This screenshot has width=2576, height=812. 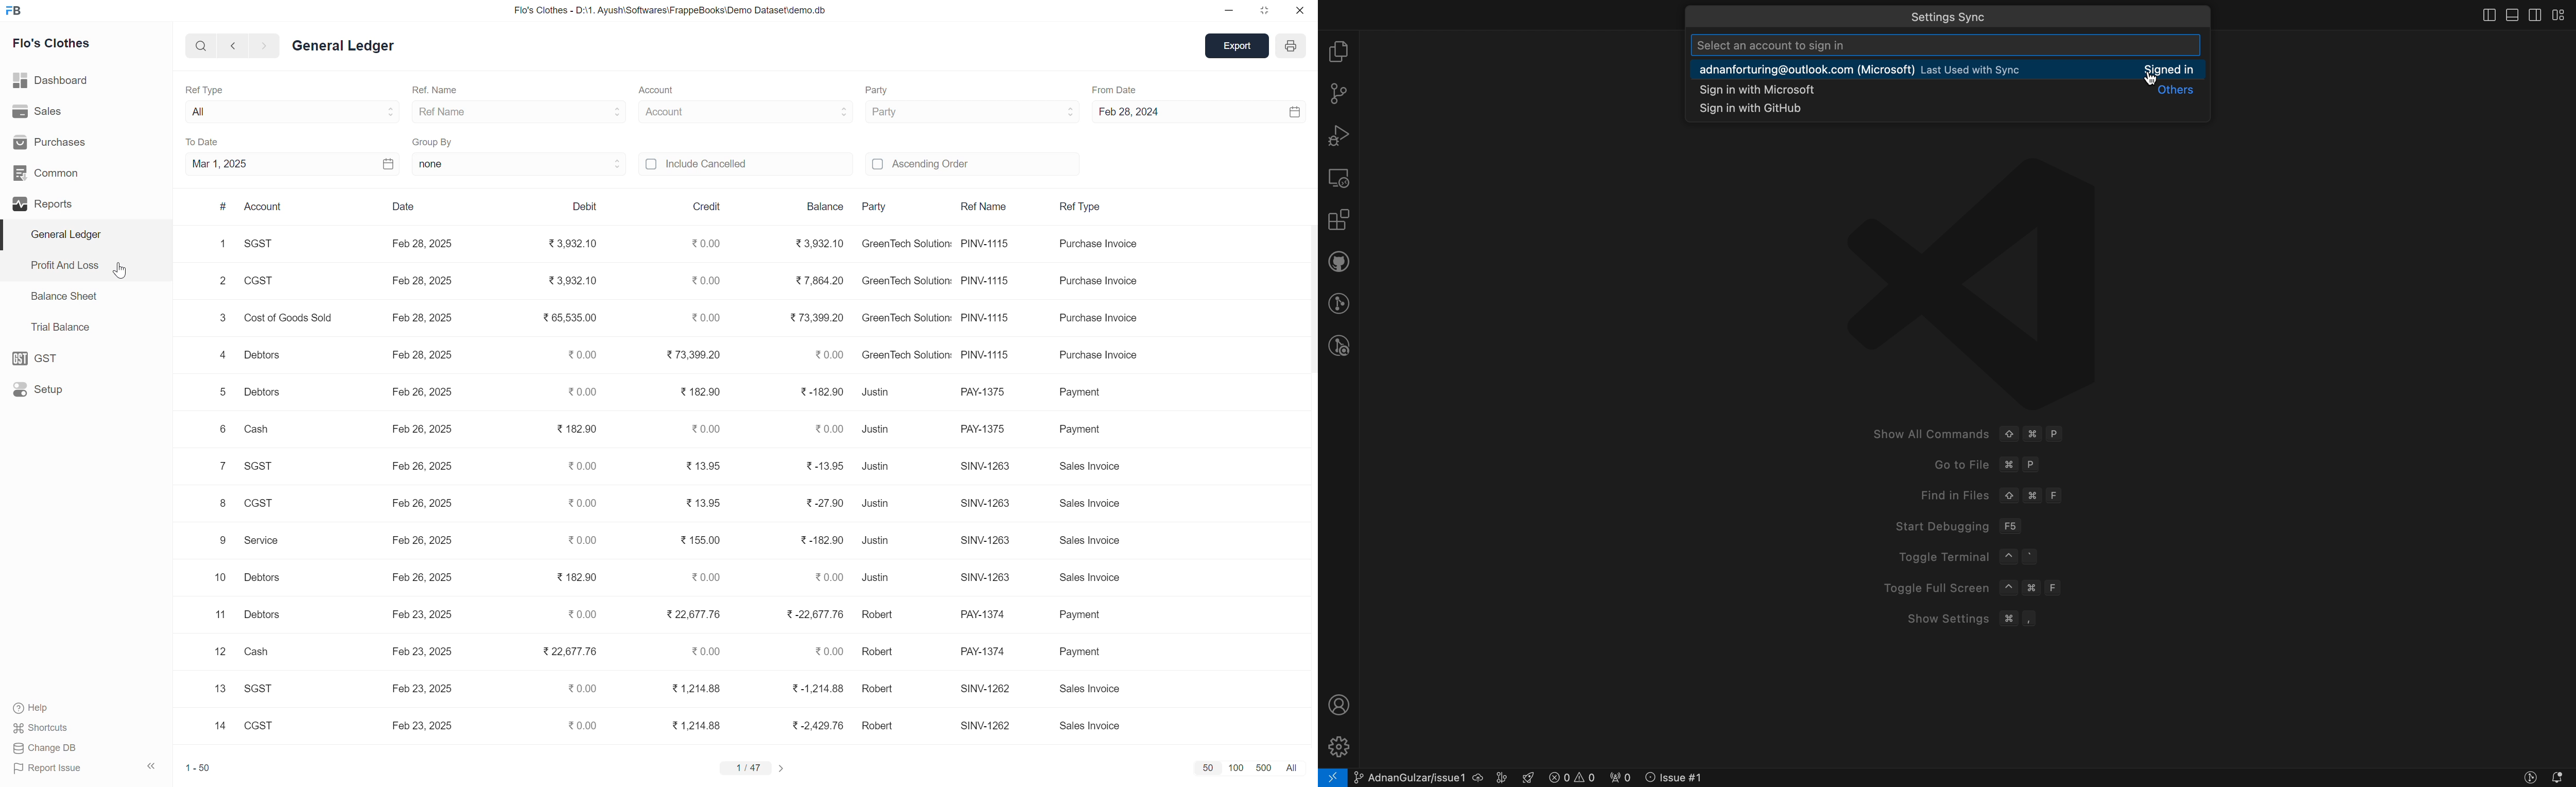 What do you see at coordinates (425, 242) in the screenshot?
I see `Feb 28, 2025` at bounding box center [425, 242].